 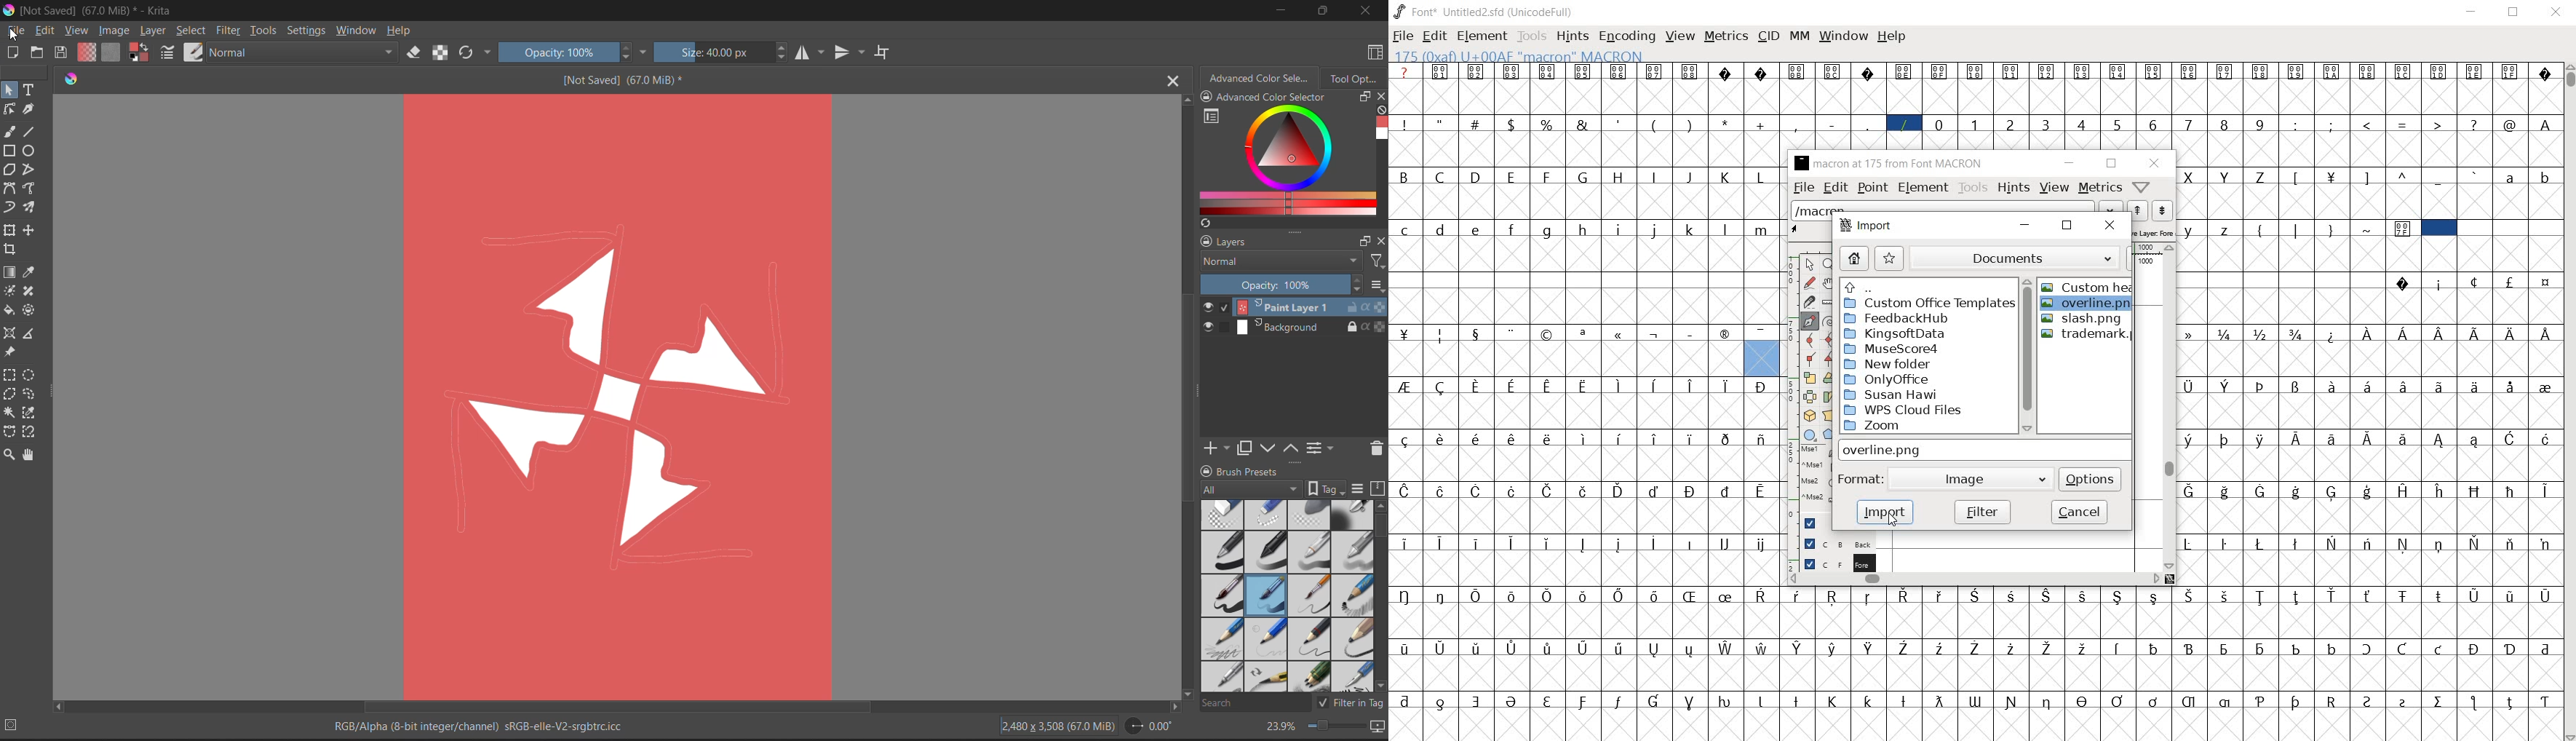 What do you see at coordinates (469, 51) in the screenshot?
I see `reload original preset` at bounding box center [469, 51].